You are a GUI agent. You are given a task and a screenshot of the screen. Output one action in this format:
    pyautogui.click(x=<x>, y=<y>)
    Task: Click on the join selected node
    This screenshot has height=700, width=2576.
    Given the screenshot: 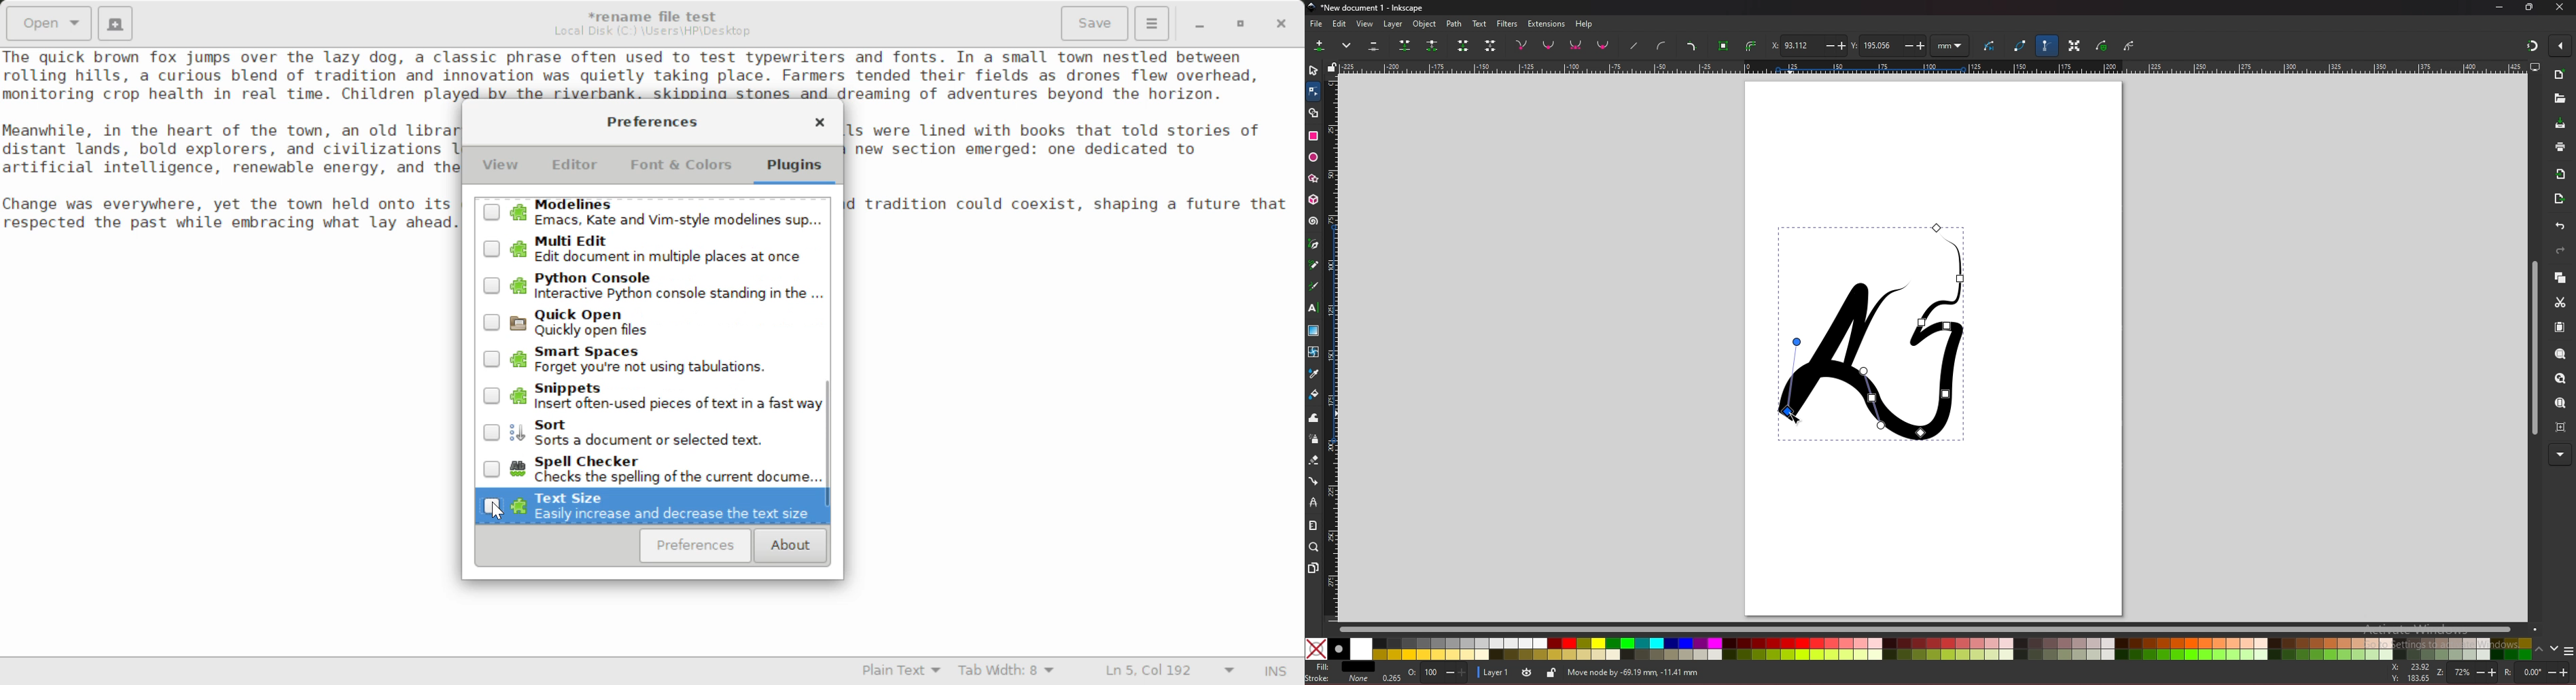 What is the action you would take?
    pyautogui.click(x=1404, y=45)
    